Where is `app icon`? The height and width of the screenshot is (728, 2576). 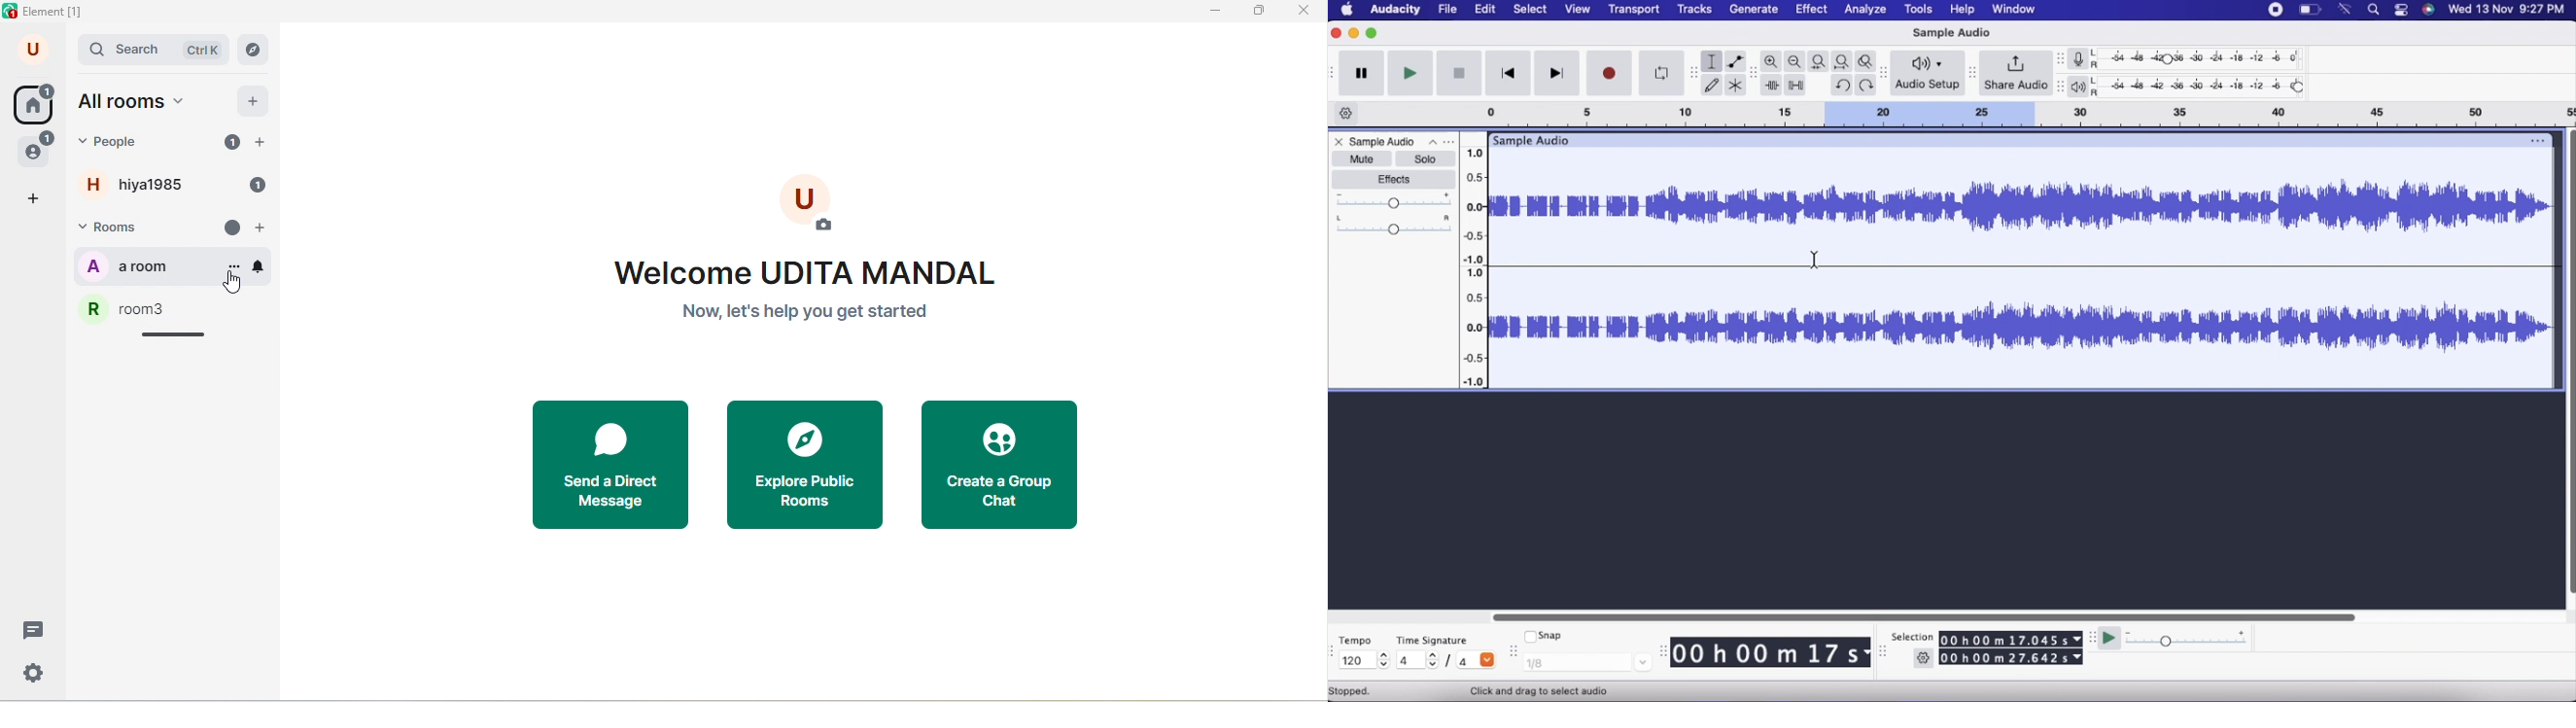 app icon is located at coordinates (2398, 10).